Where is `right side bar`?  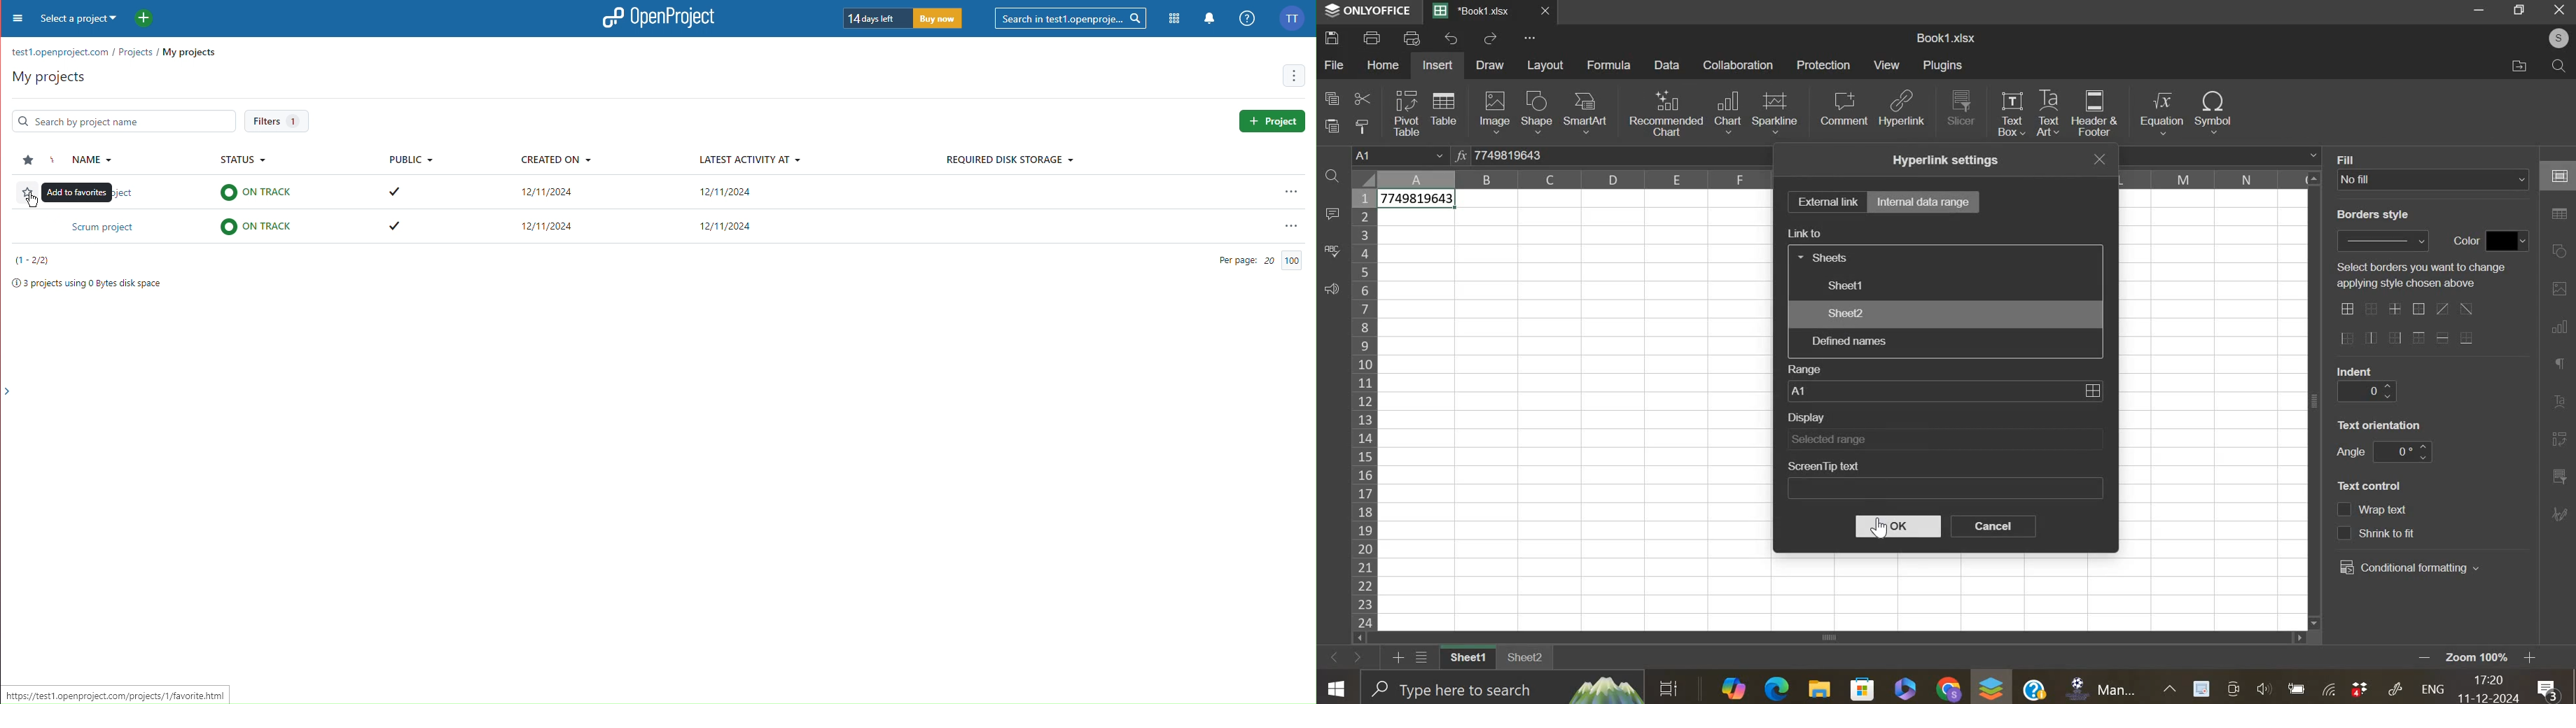
right side bar is located at coordinates (2556, 337).